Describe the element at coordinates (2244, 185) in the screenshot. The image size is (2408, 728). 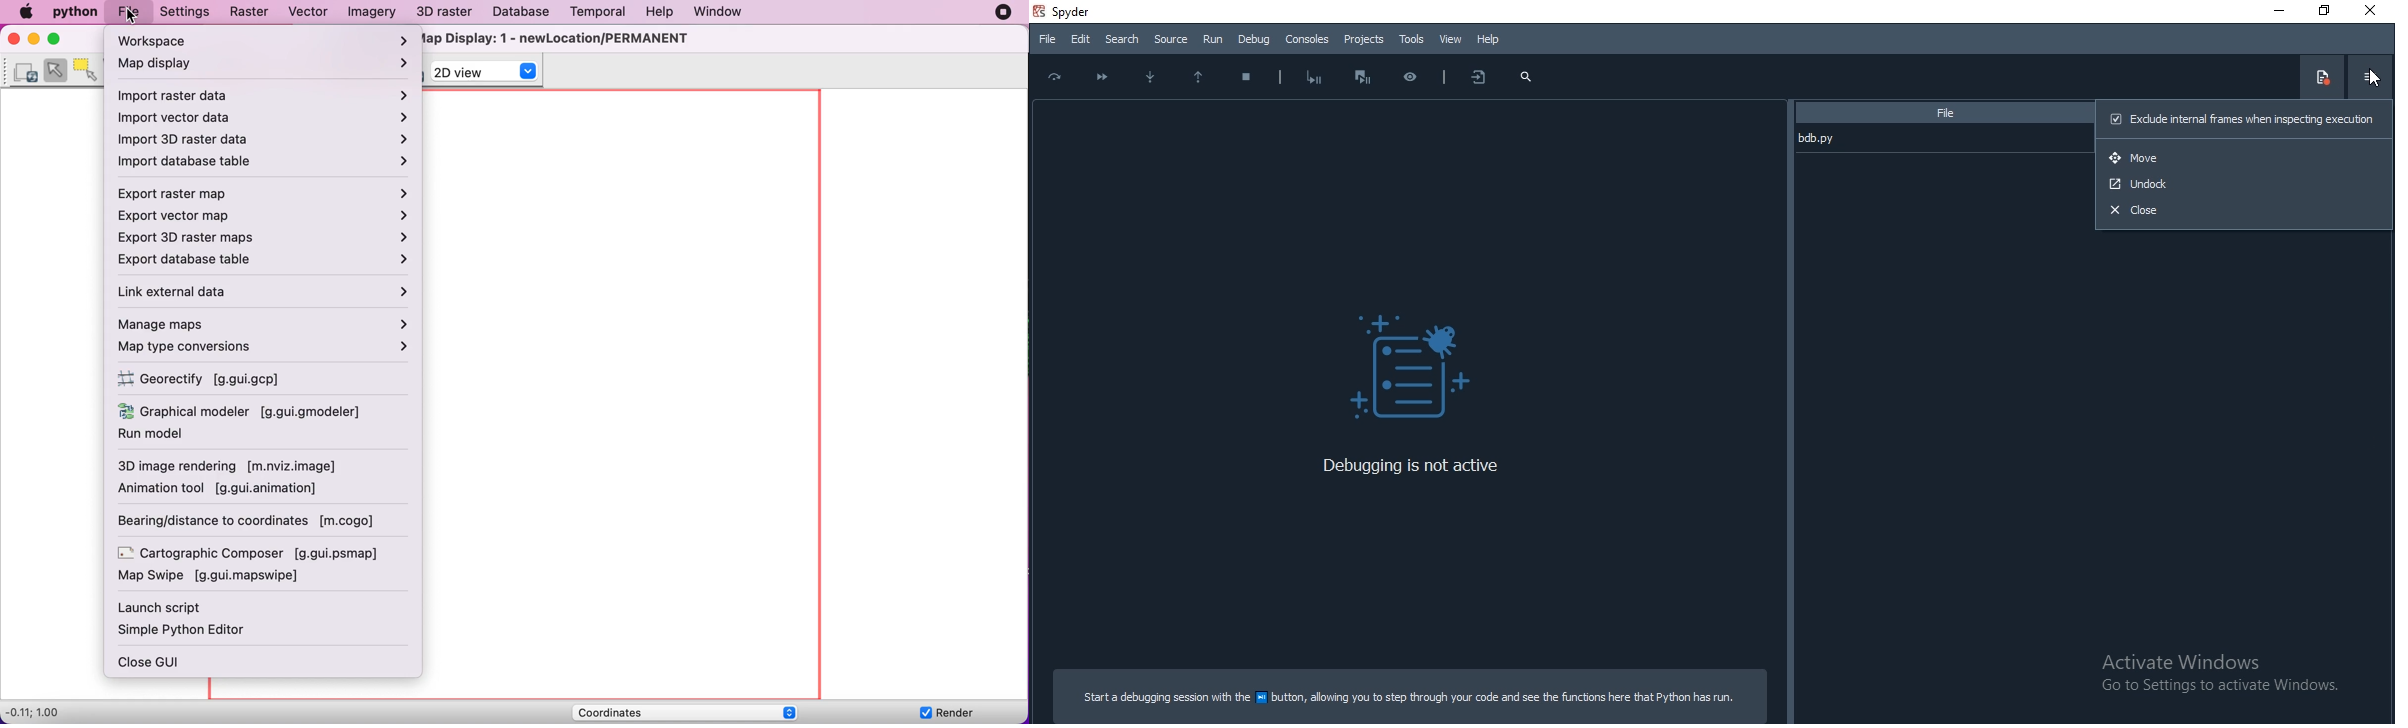
I see `Unlock` at that location.